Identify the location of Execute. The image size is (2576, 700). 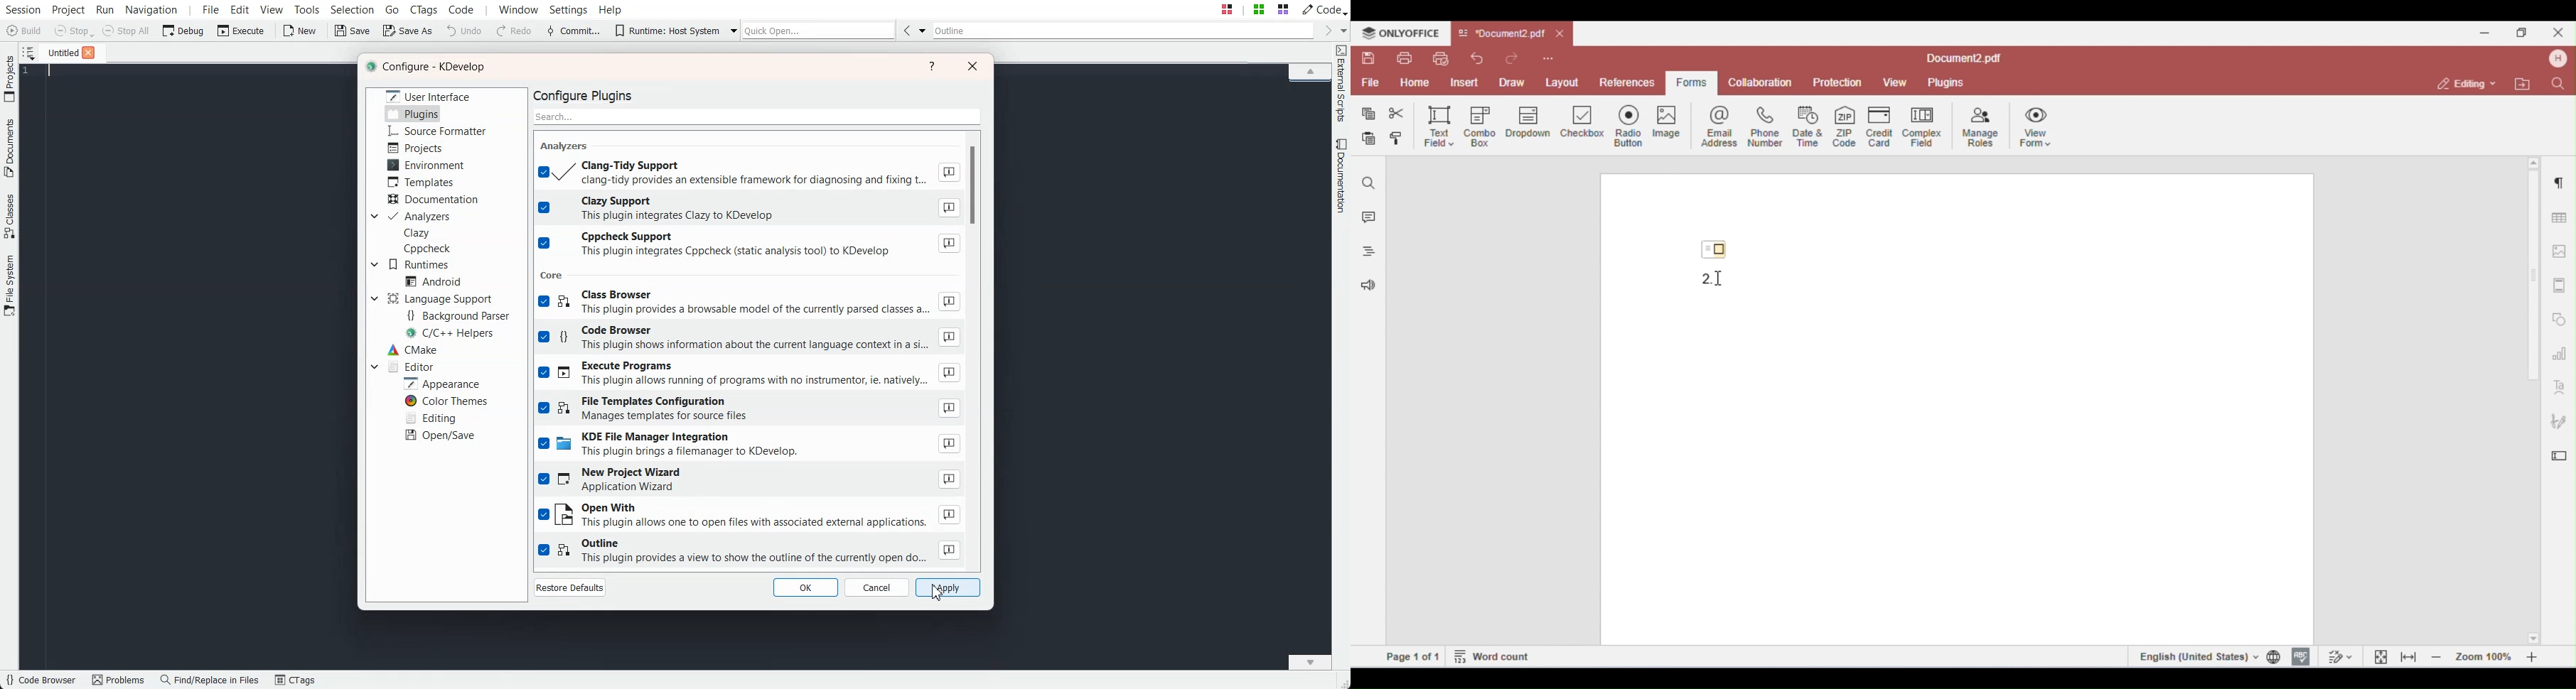
(241, 30).